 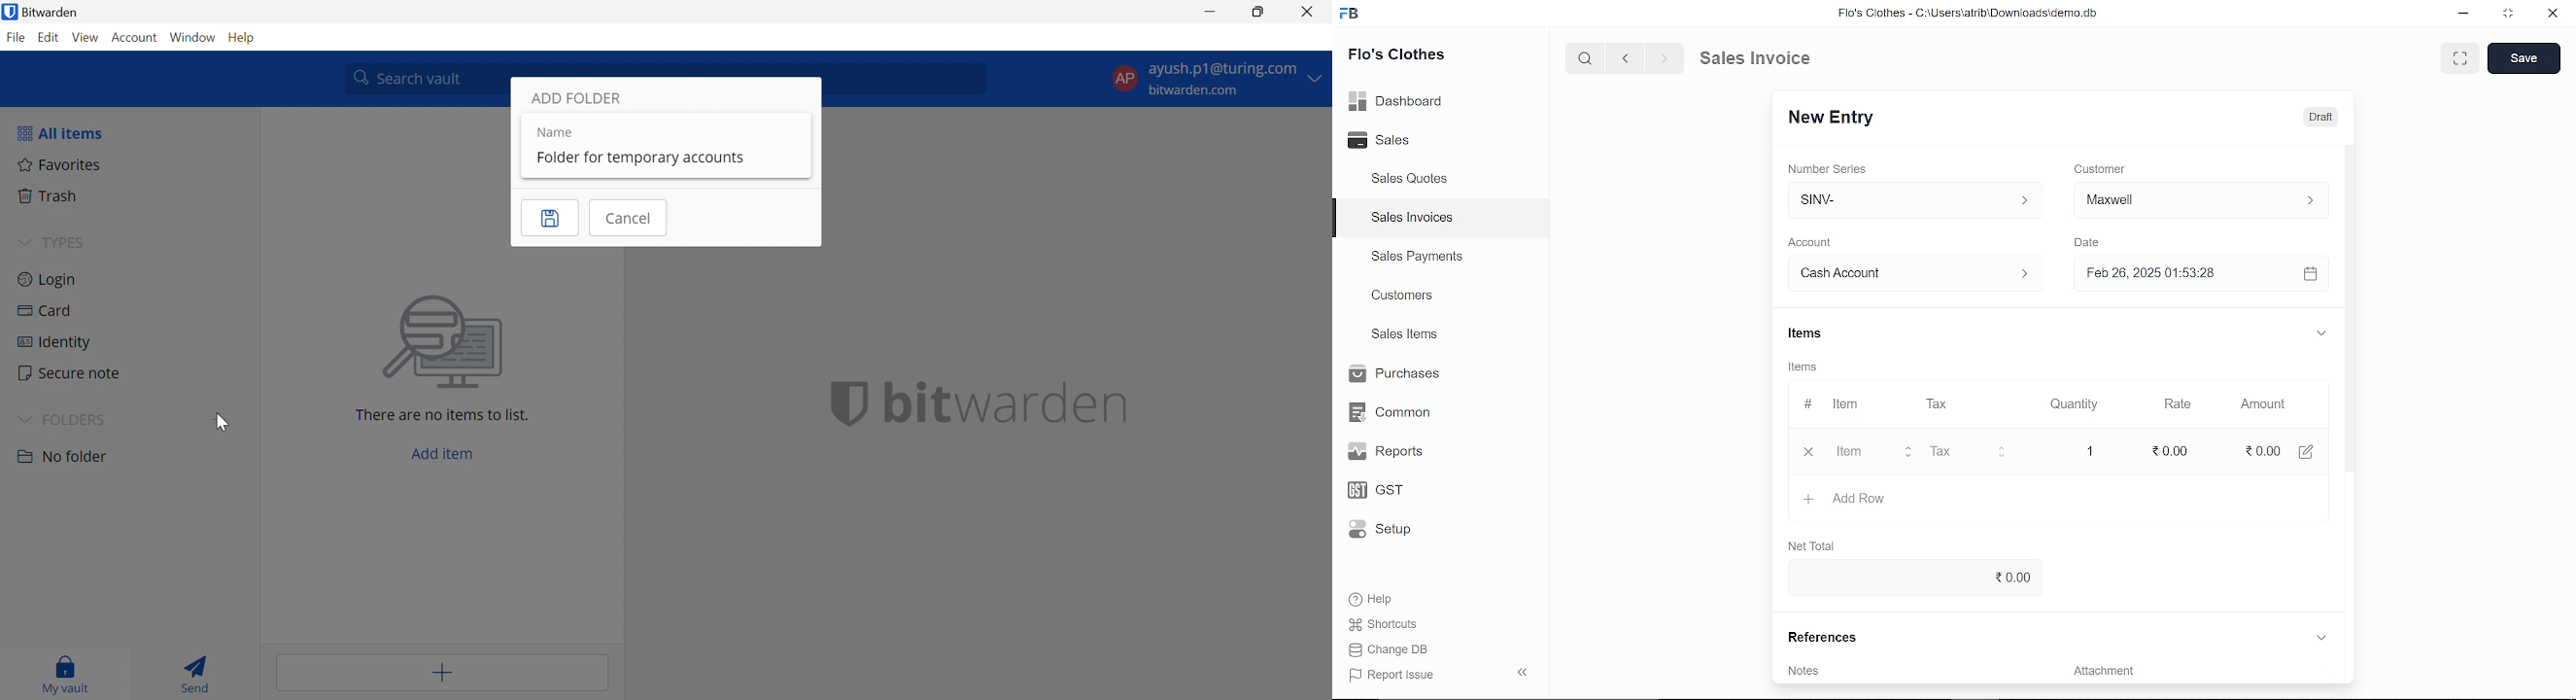 What do you see at coordinates (1306, 12) in the screenshot?
I see `Close` at bounding box center [1306, 12].